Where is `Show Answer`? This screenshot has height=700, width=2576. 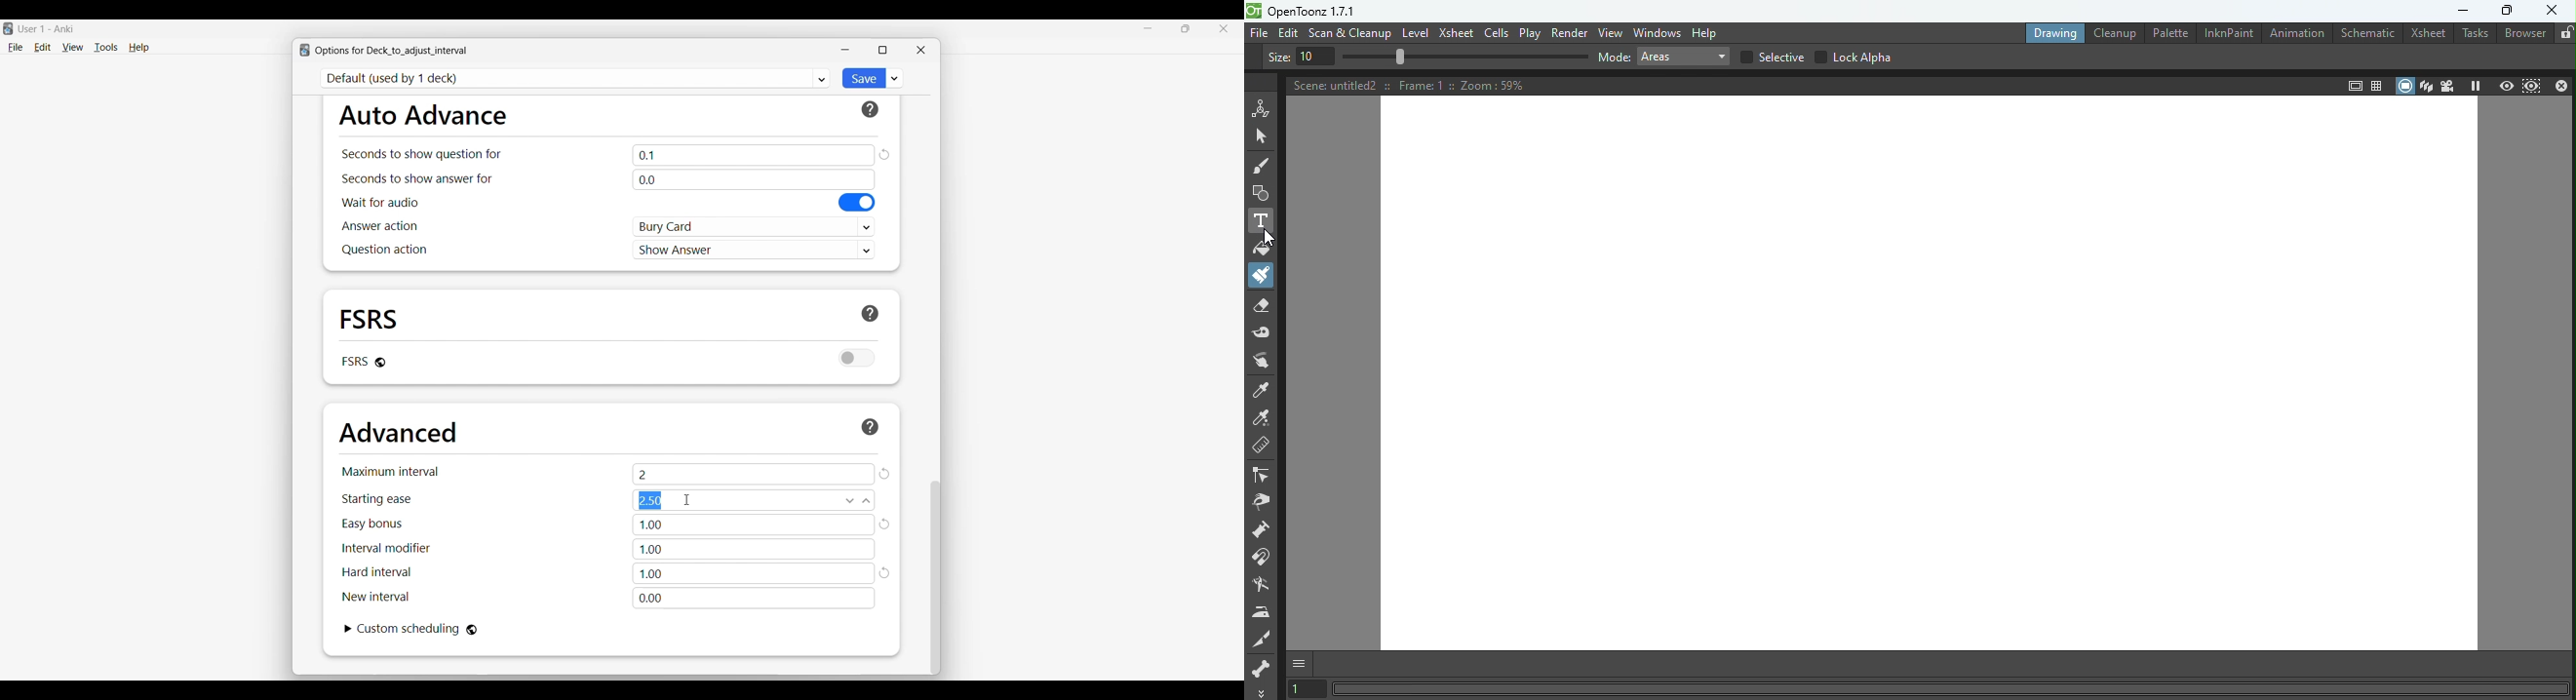
Show Answer is located at coordinates (755, 249).